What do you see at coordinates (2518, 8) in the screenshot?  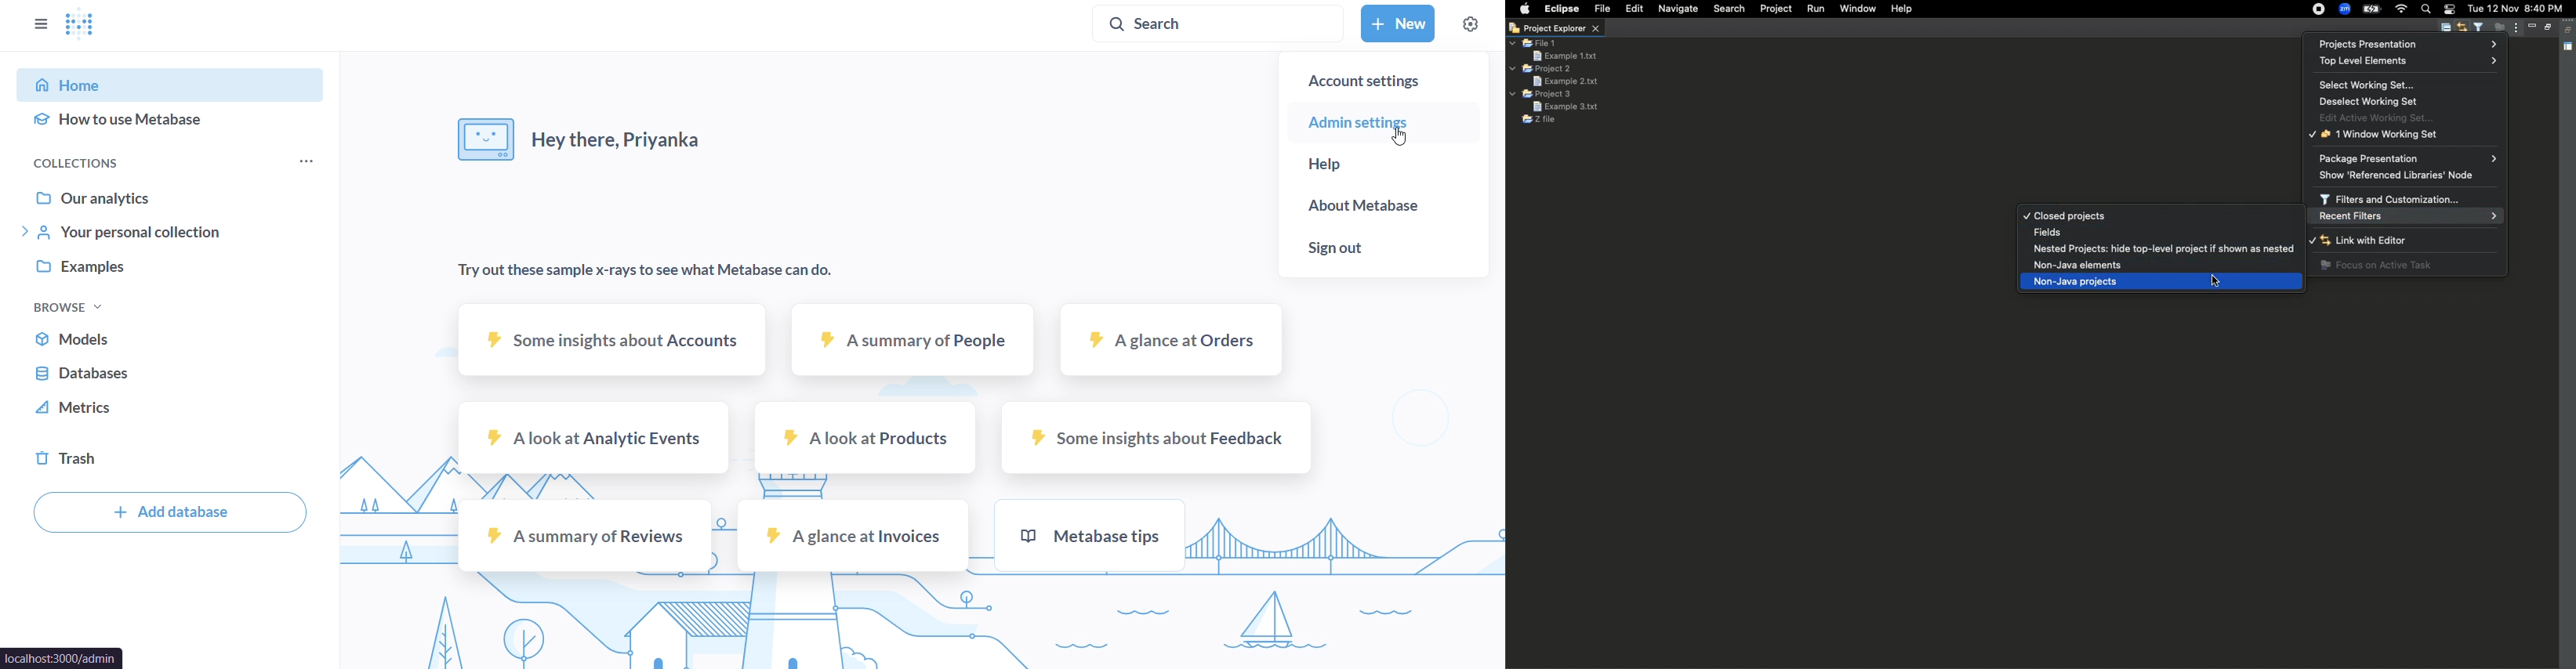 I see `tue 12 nov 8:40 pm ` at bounding box center [2518, 8].